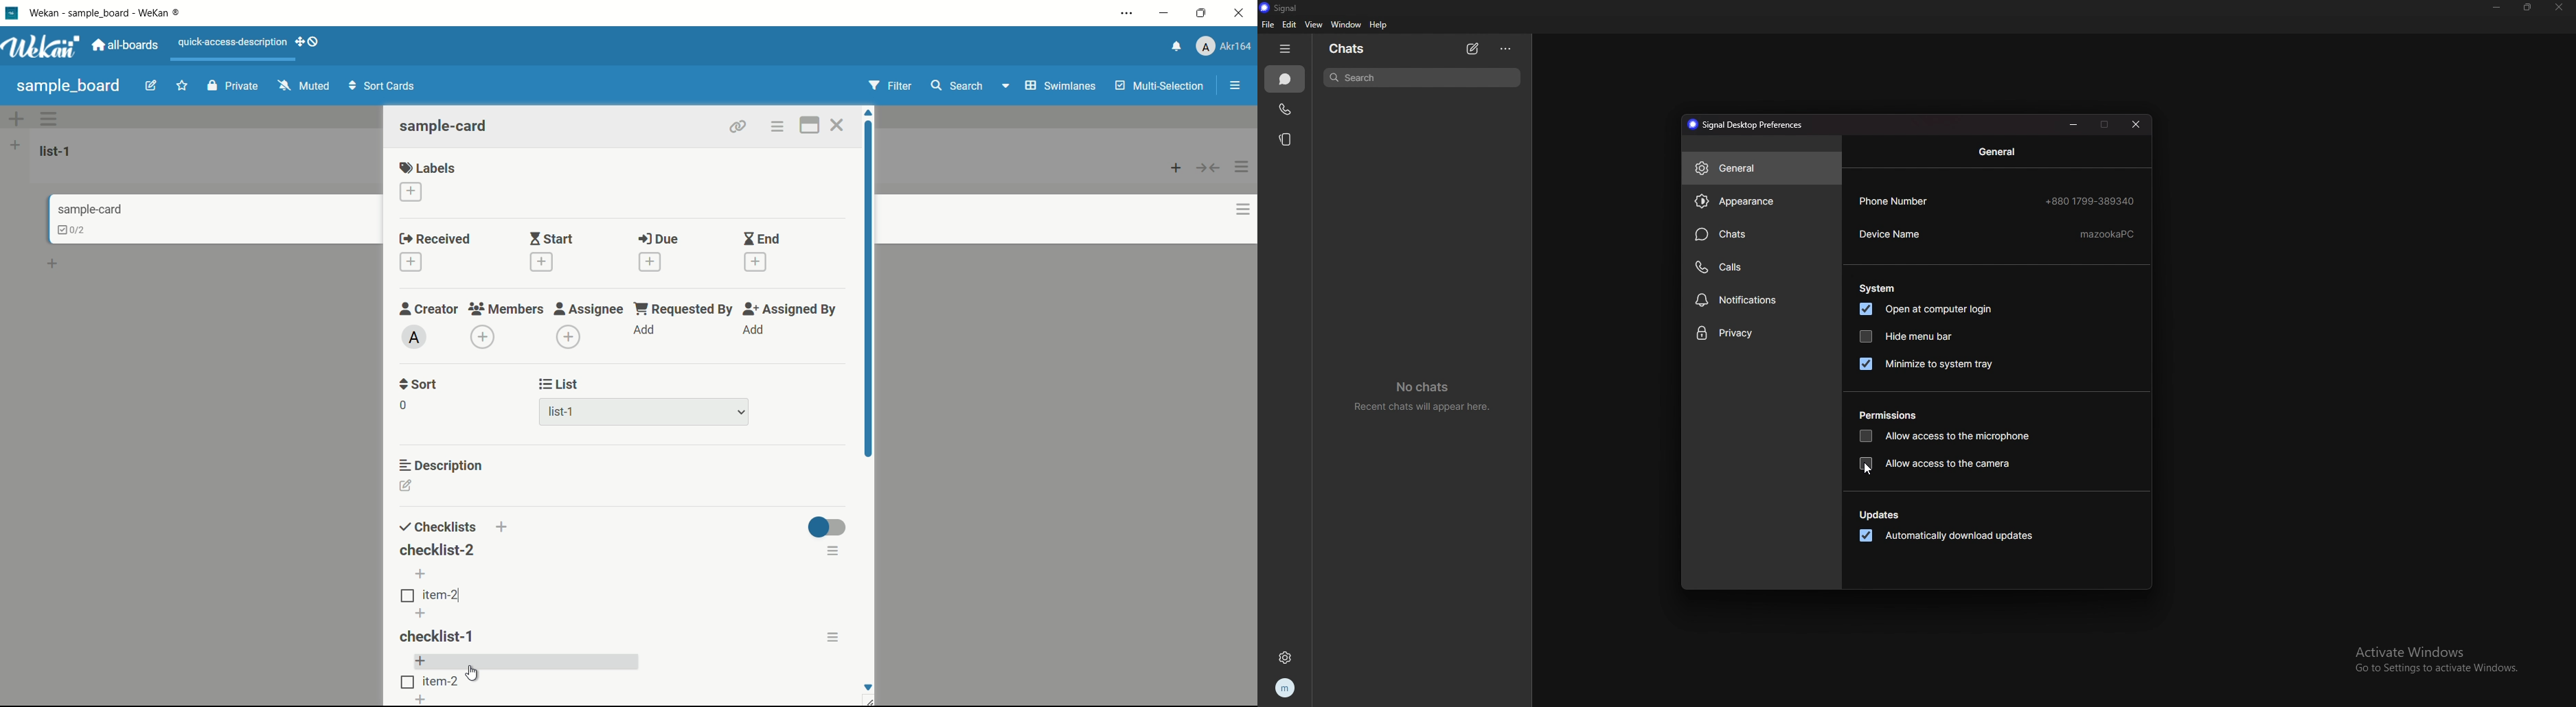 The height and width of the screenshot is (728, 2576). What do you see at coordinates (442, 464) in the screenshot?
I see `description` at bounding box center [442, 464].